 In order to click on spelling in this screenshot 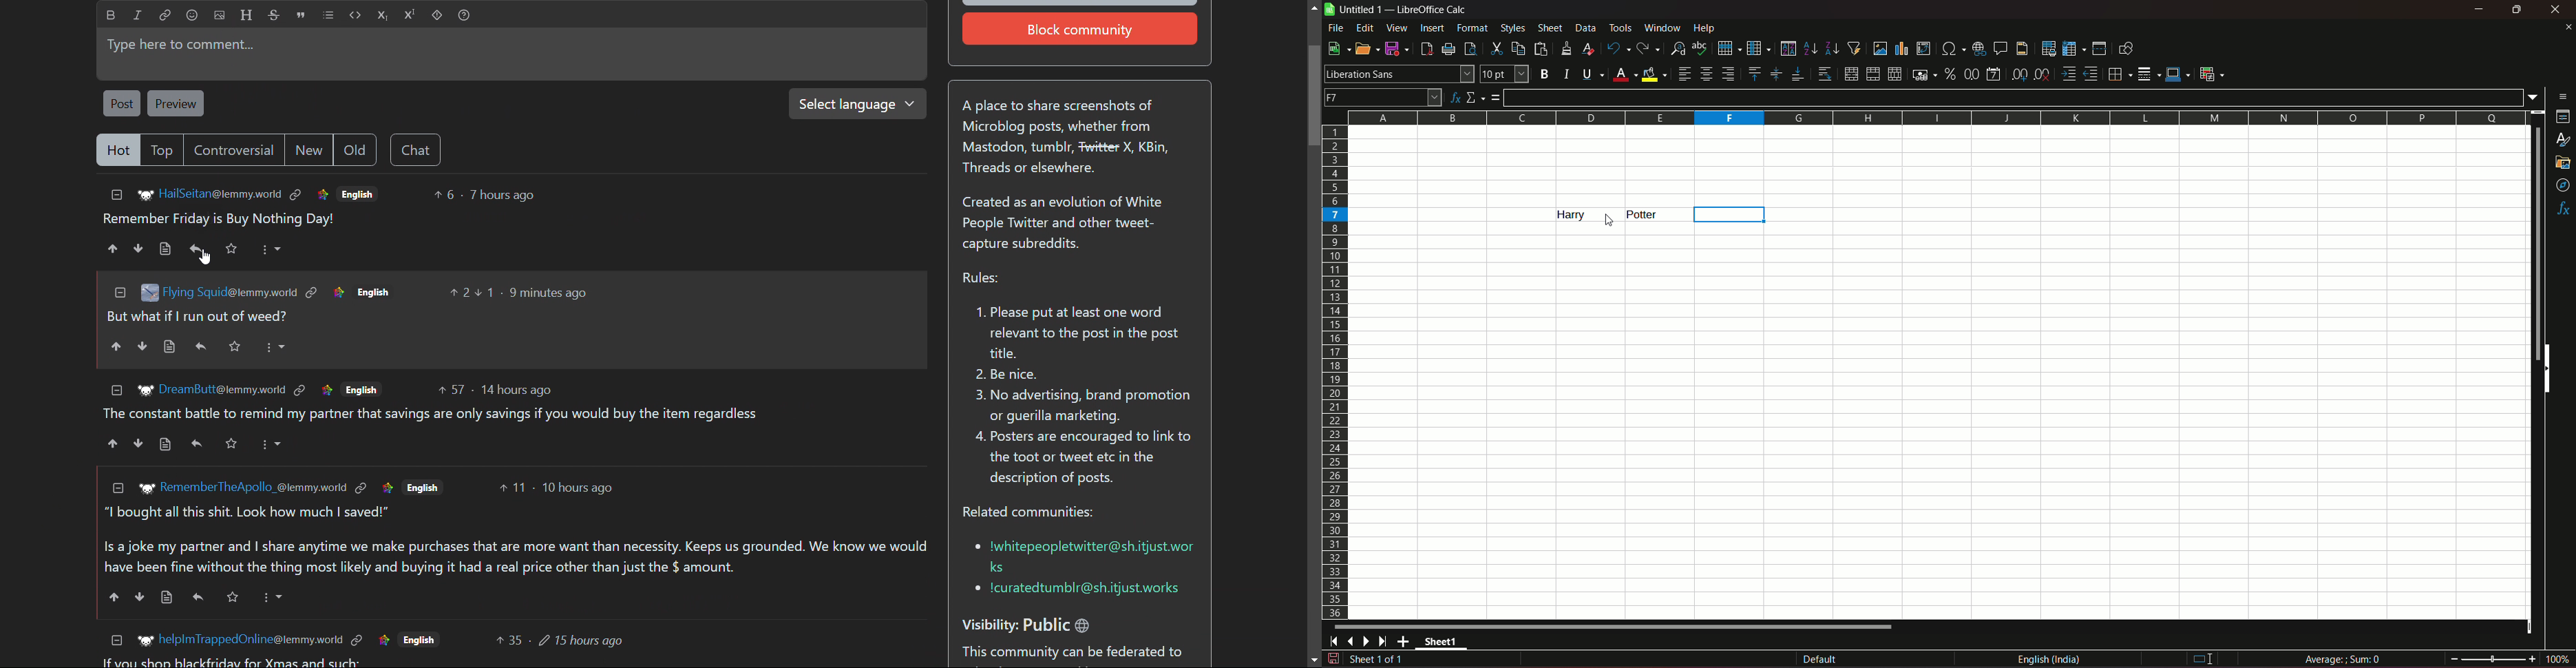, I will do `click(1701, 48)`.